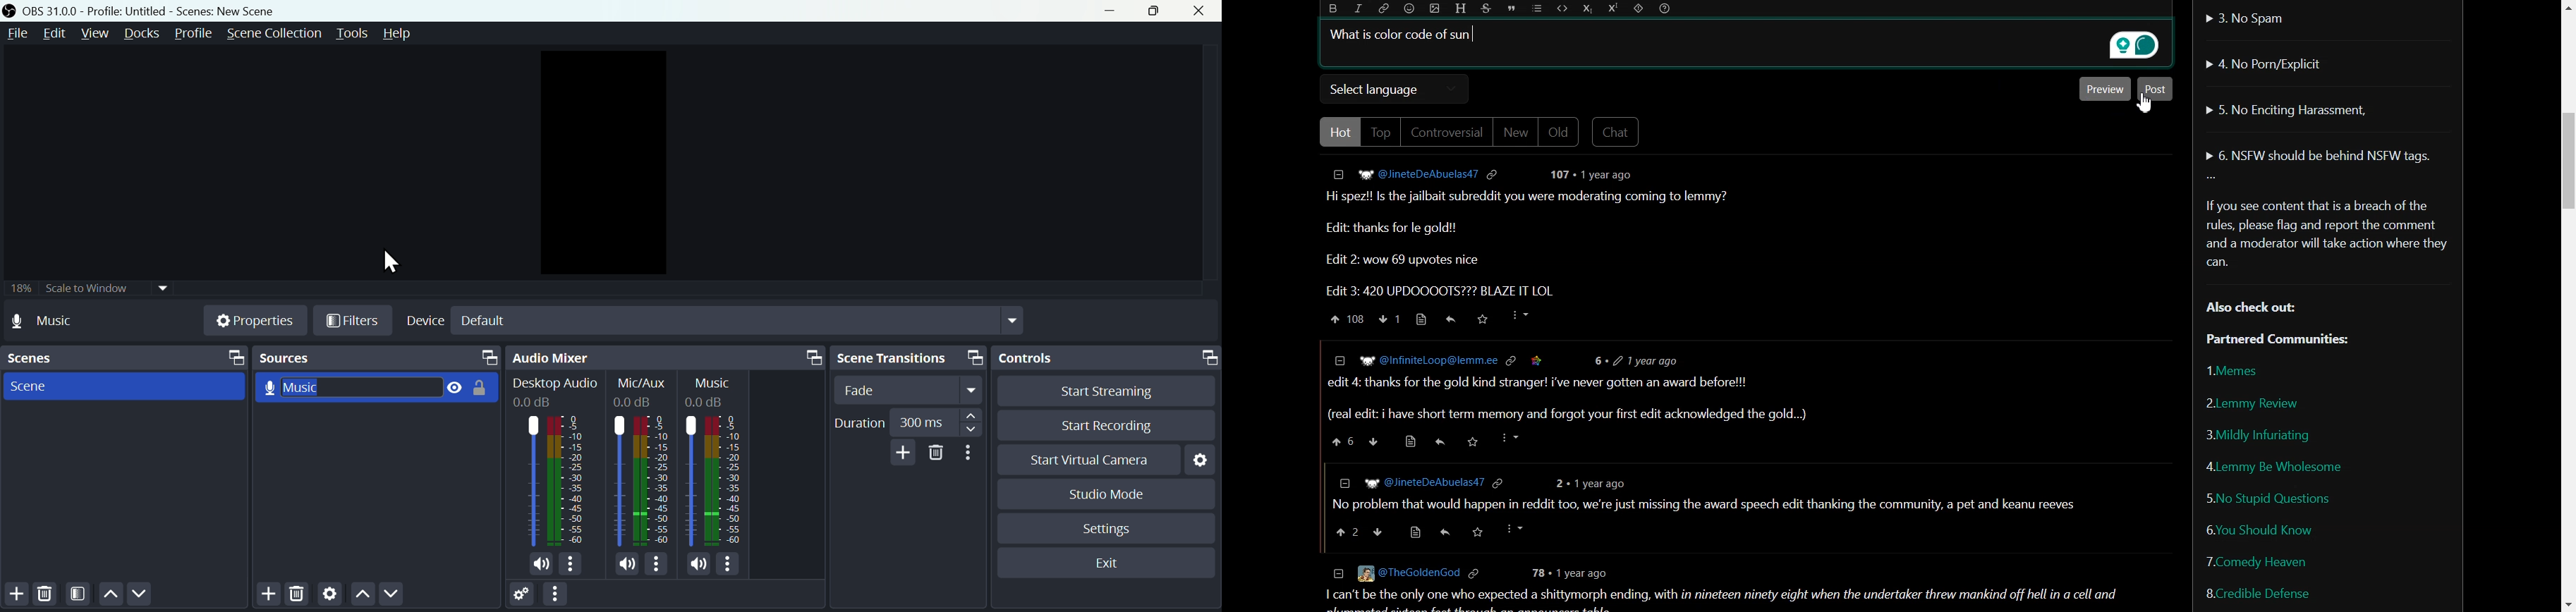 This screenshot has width=2576, height=616. I want to click on Lemmy be wholesome, so click(2278, 467).